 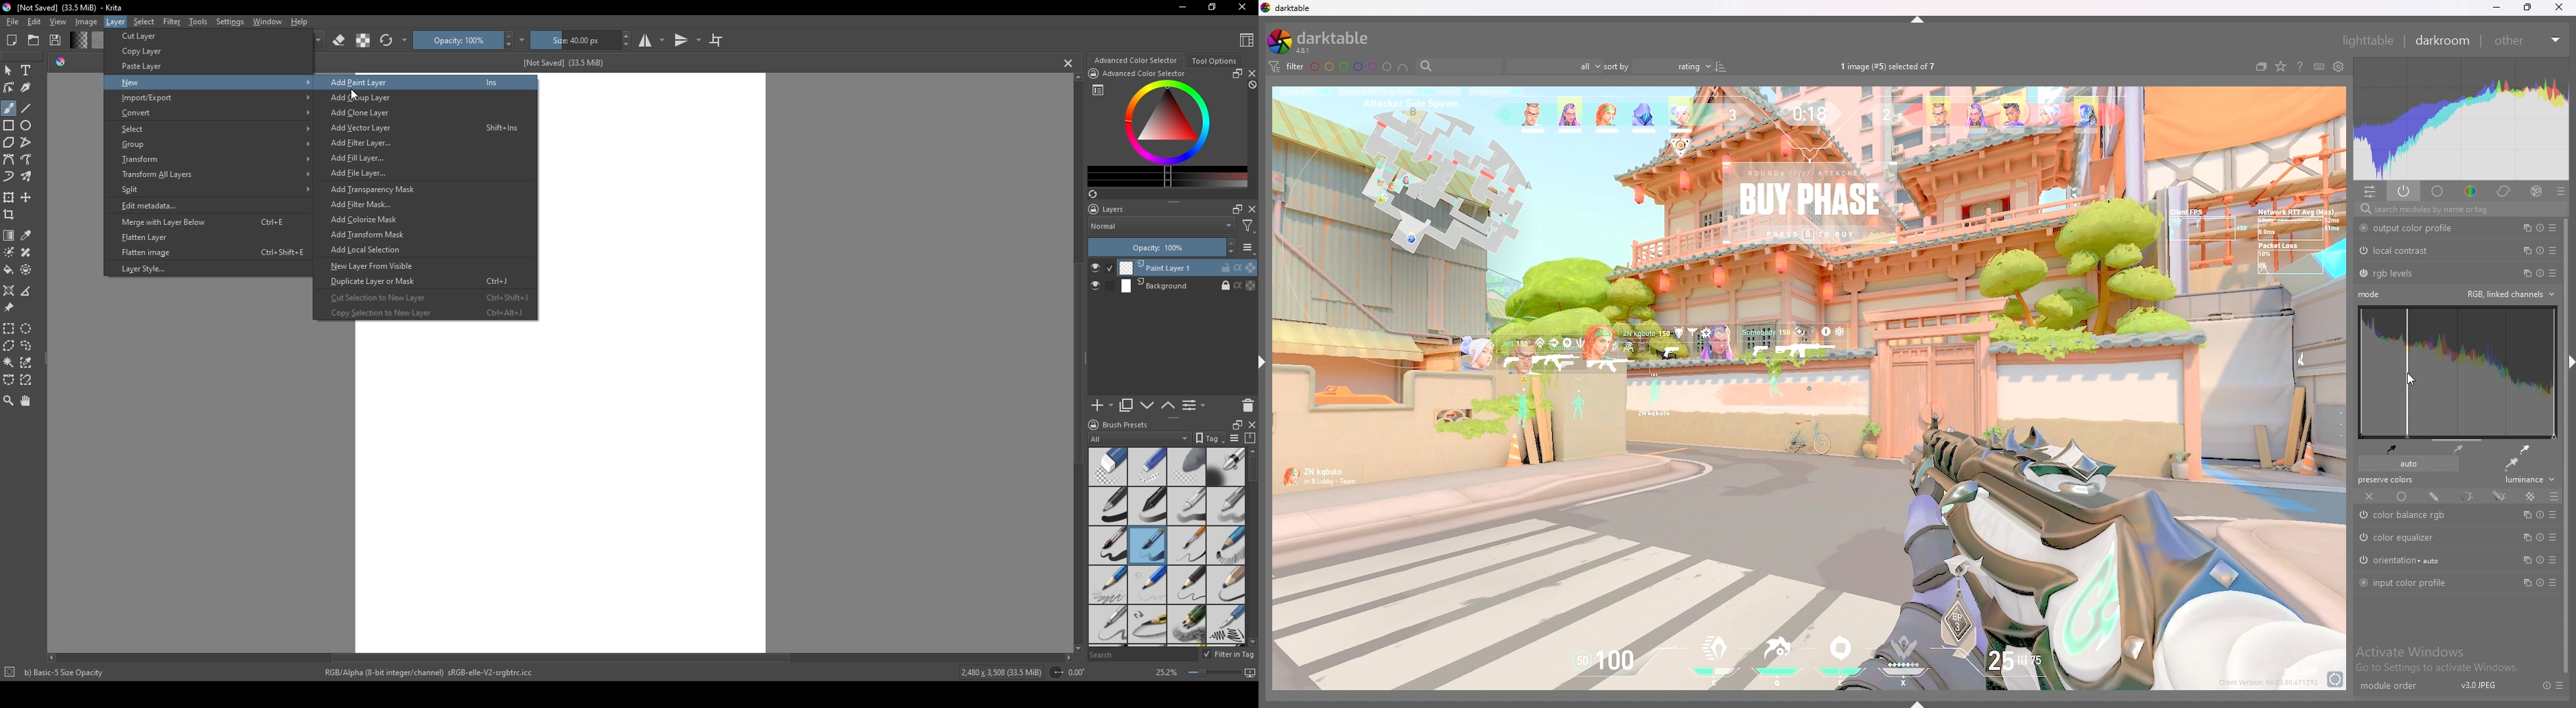 I want to click on Paste Layer, so click(x=148, y=66).